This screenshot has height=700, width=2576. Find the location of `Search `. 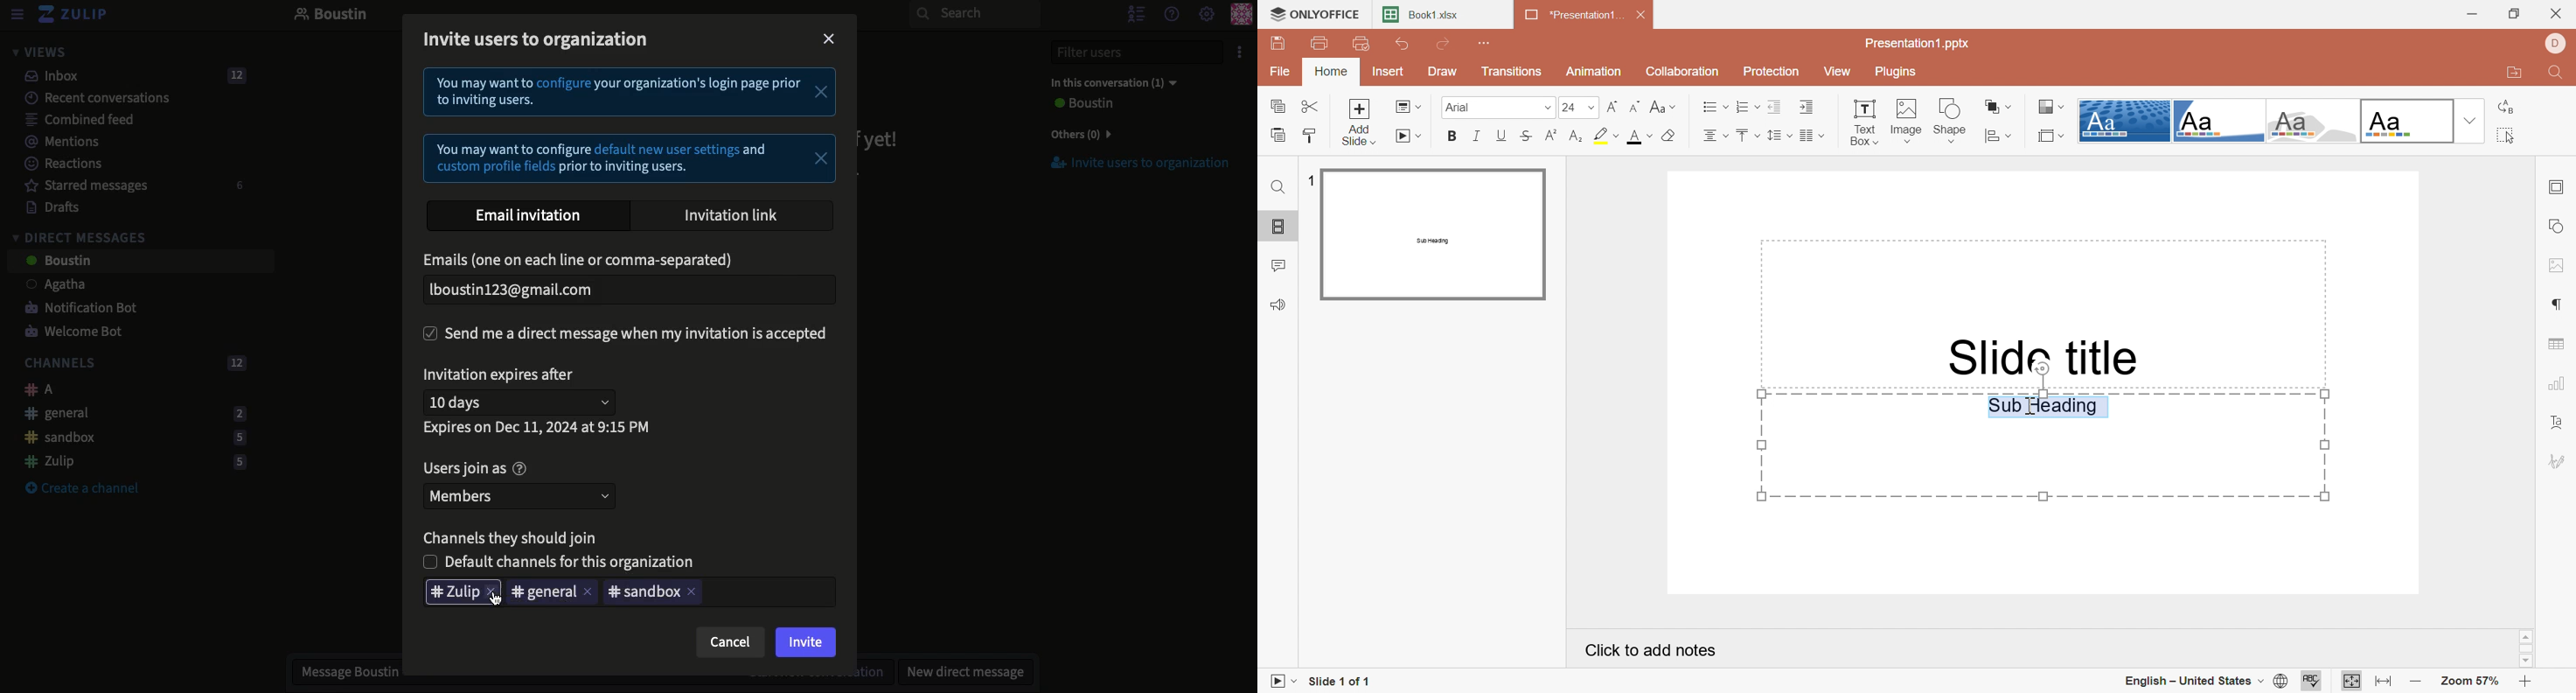

Search  is located at coordinates (974, 14).